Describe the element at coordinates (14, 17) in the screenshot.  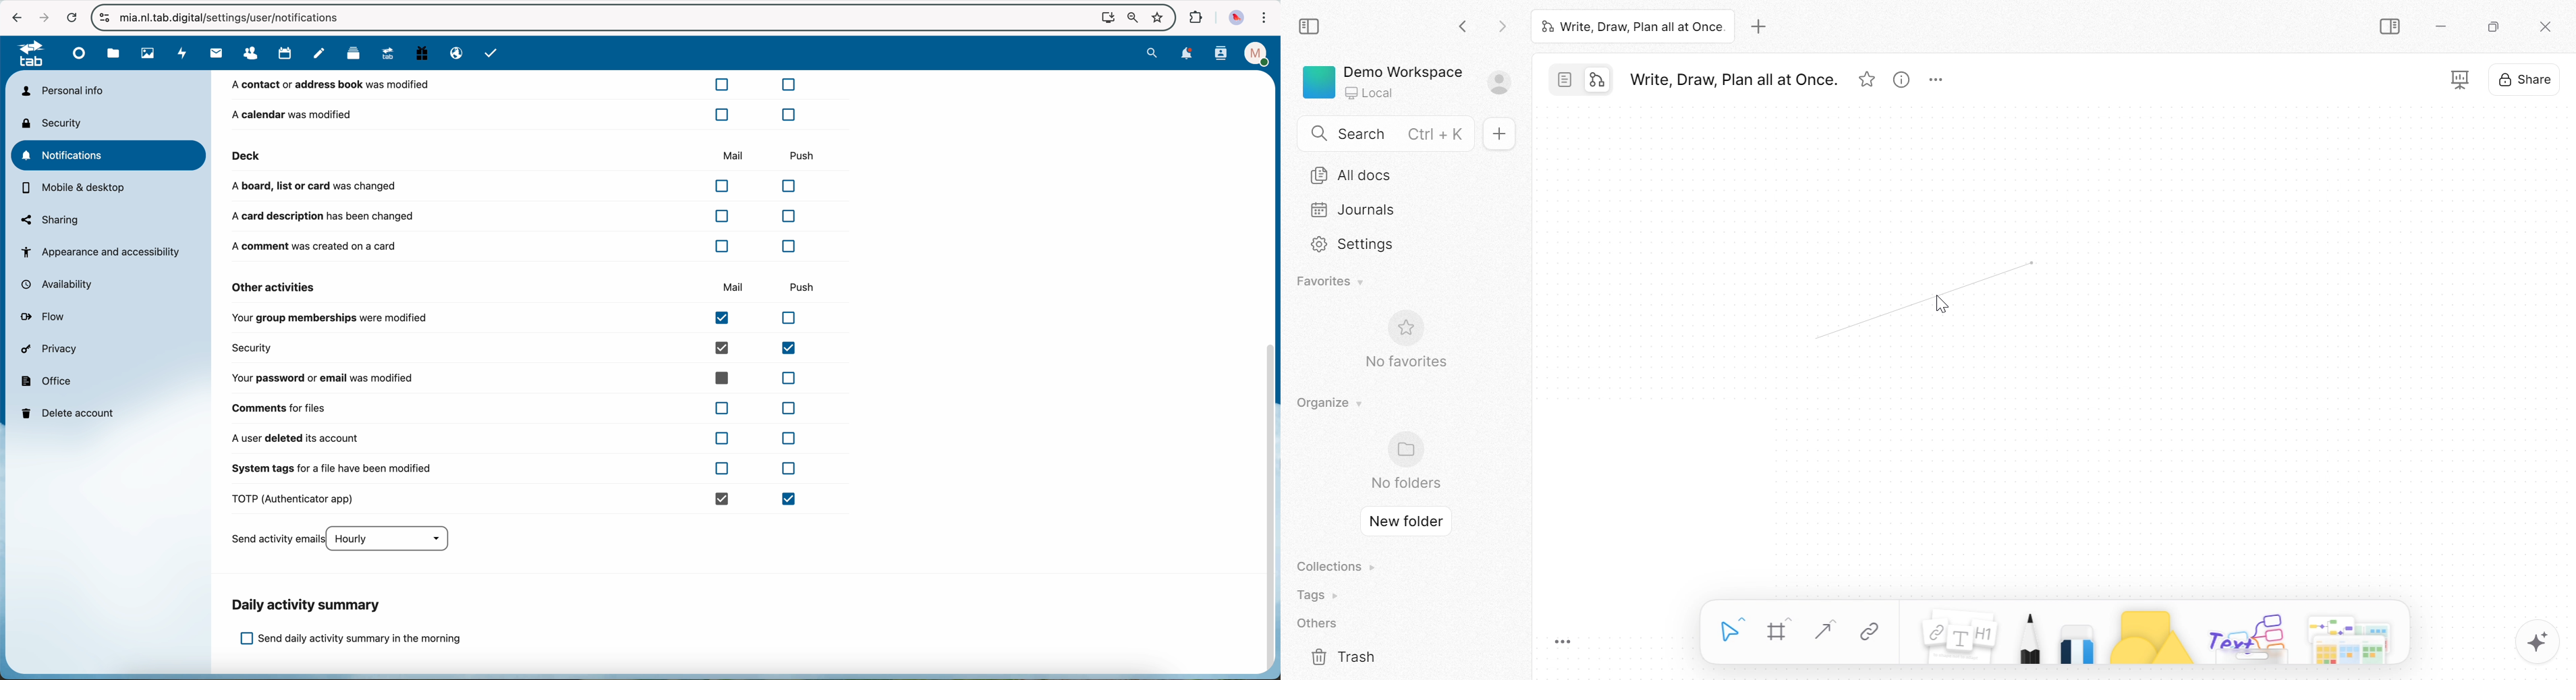
I see `navigate back` at that location.